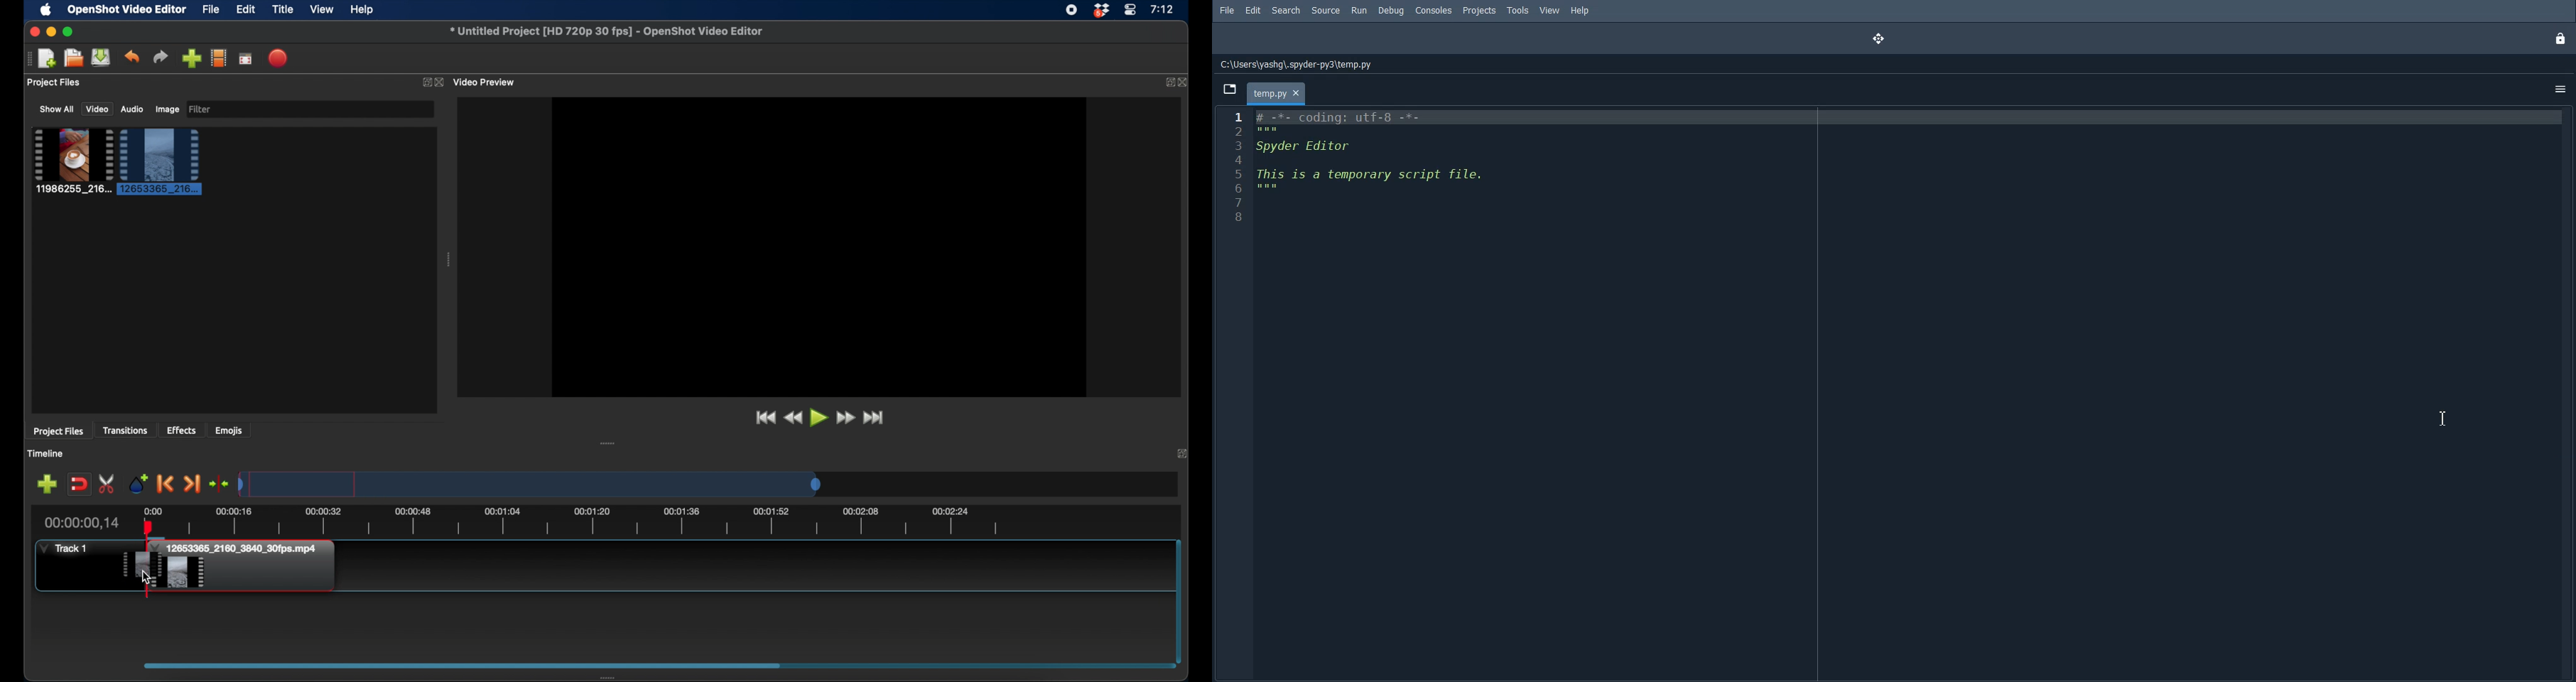 The width and height of the screenshot is (2576, 700). What do you see at coordinates (442, 83) in the screenshot?
I see `close` at bounding box center [442, 83].